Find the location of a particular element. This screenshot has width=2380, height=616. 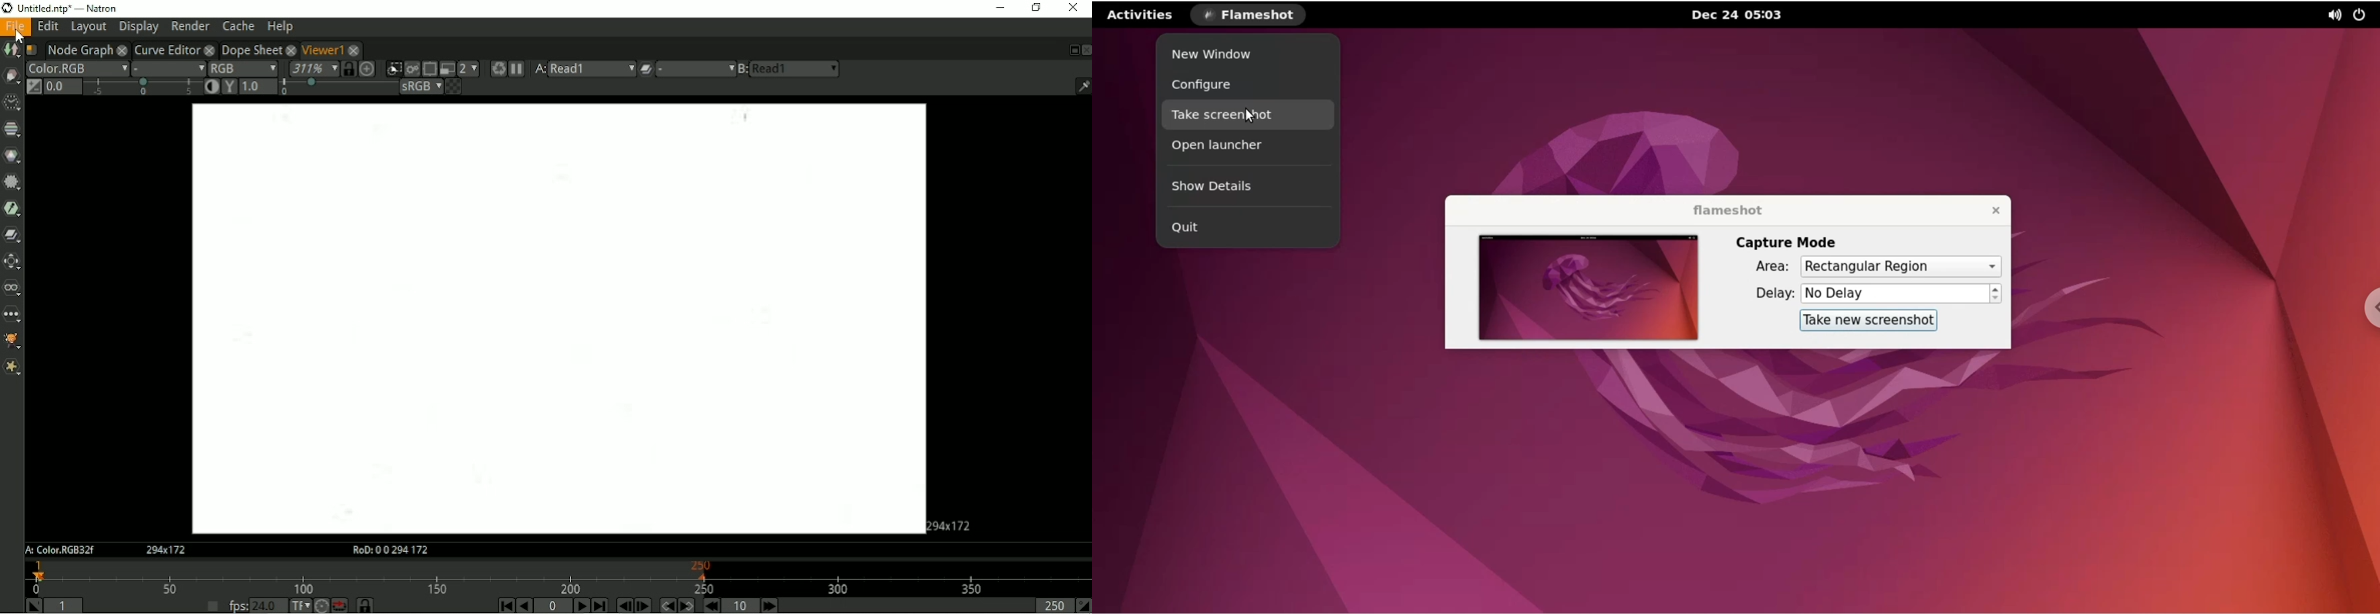

Pause updates is located at coordinates (515, 69).